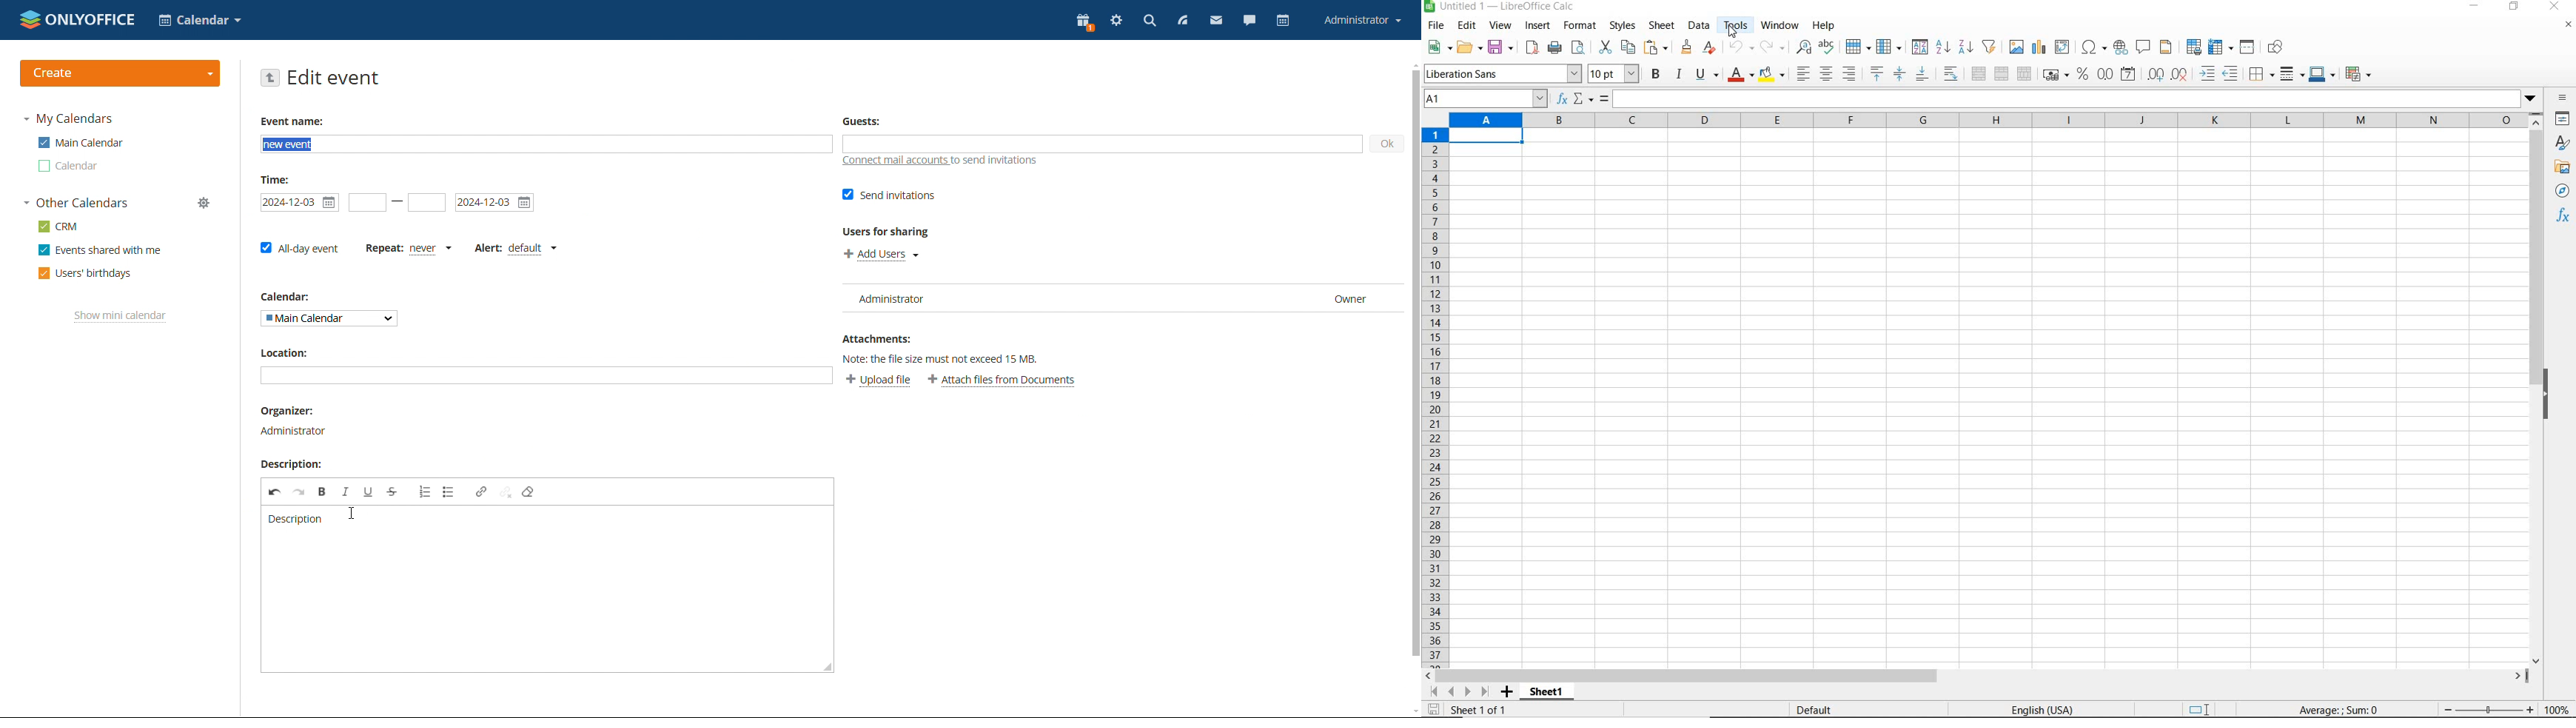 The image size is (2576, 728). I want to click on CLOSE DOCUMENT, so click(2568, 25).